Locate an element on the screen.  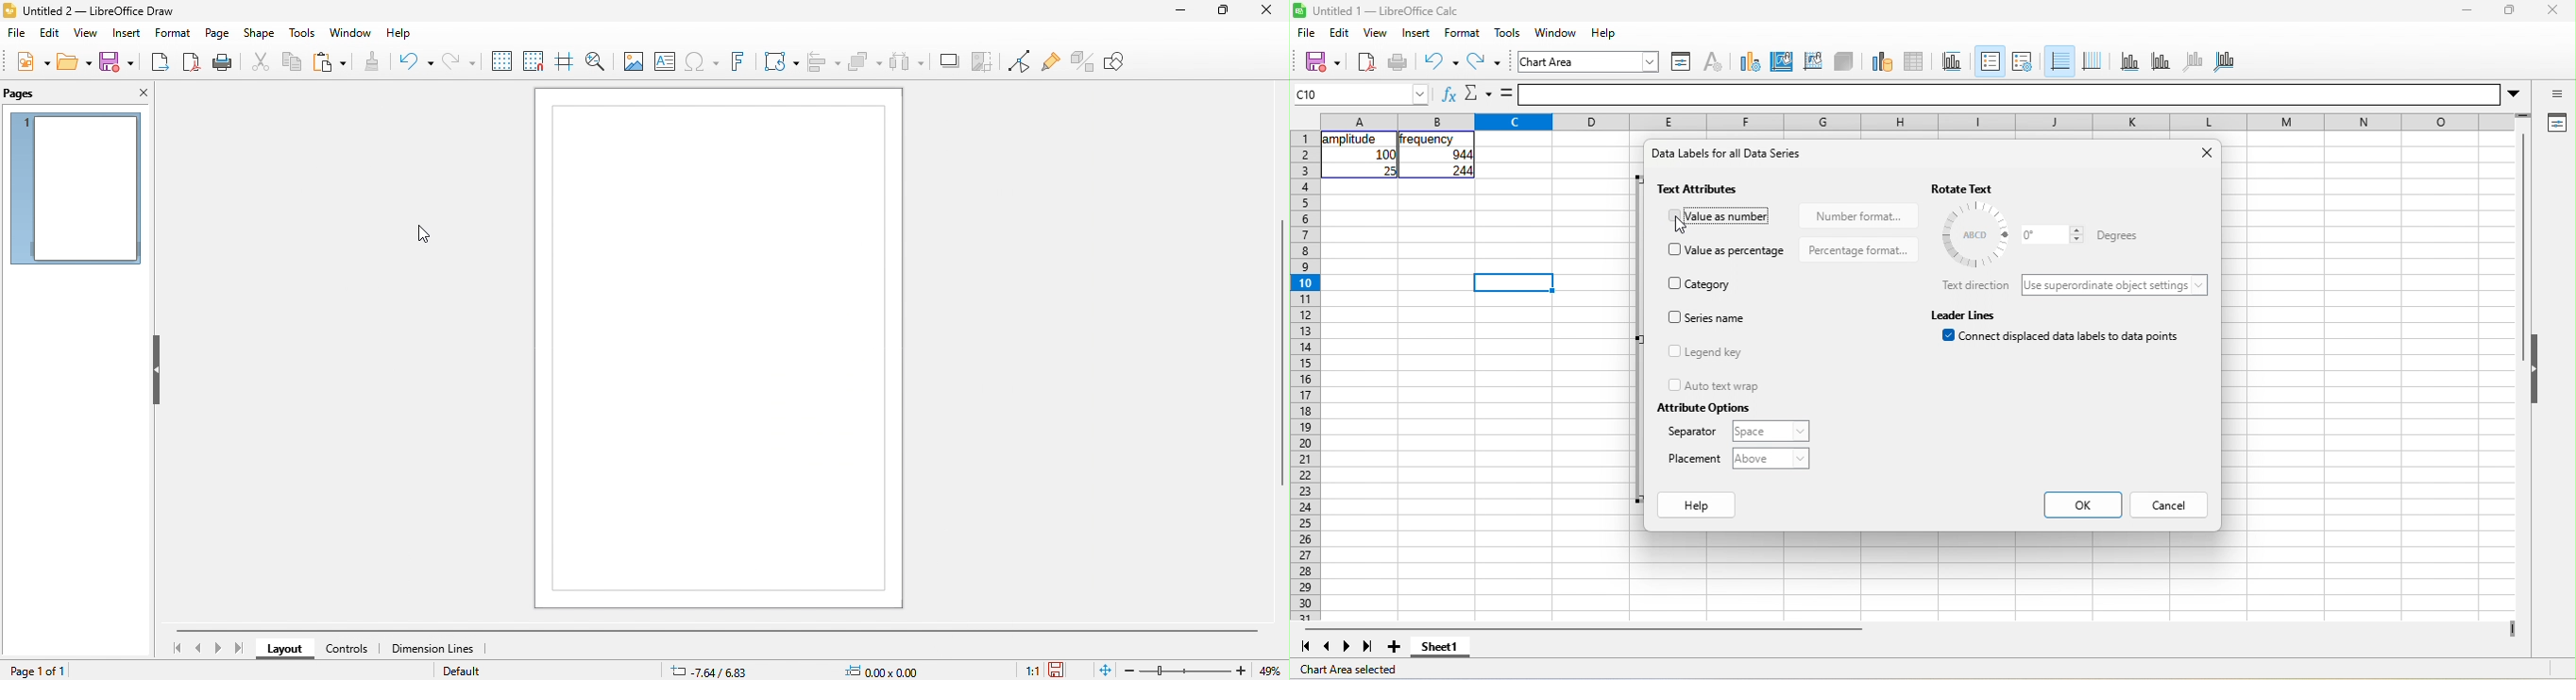
format is located at coordinates (173, 33).